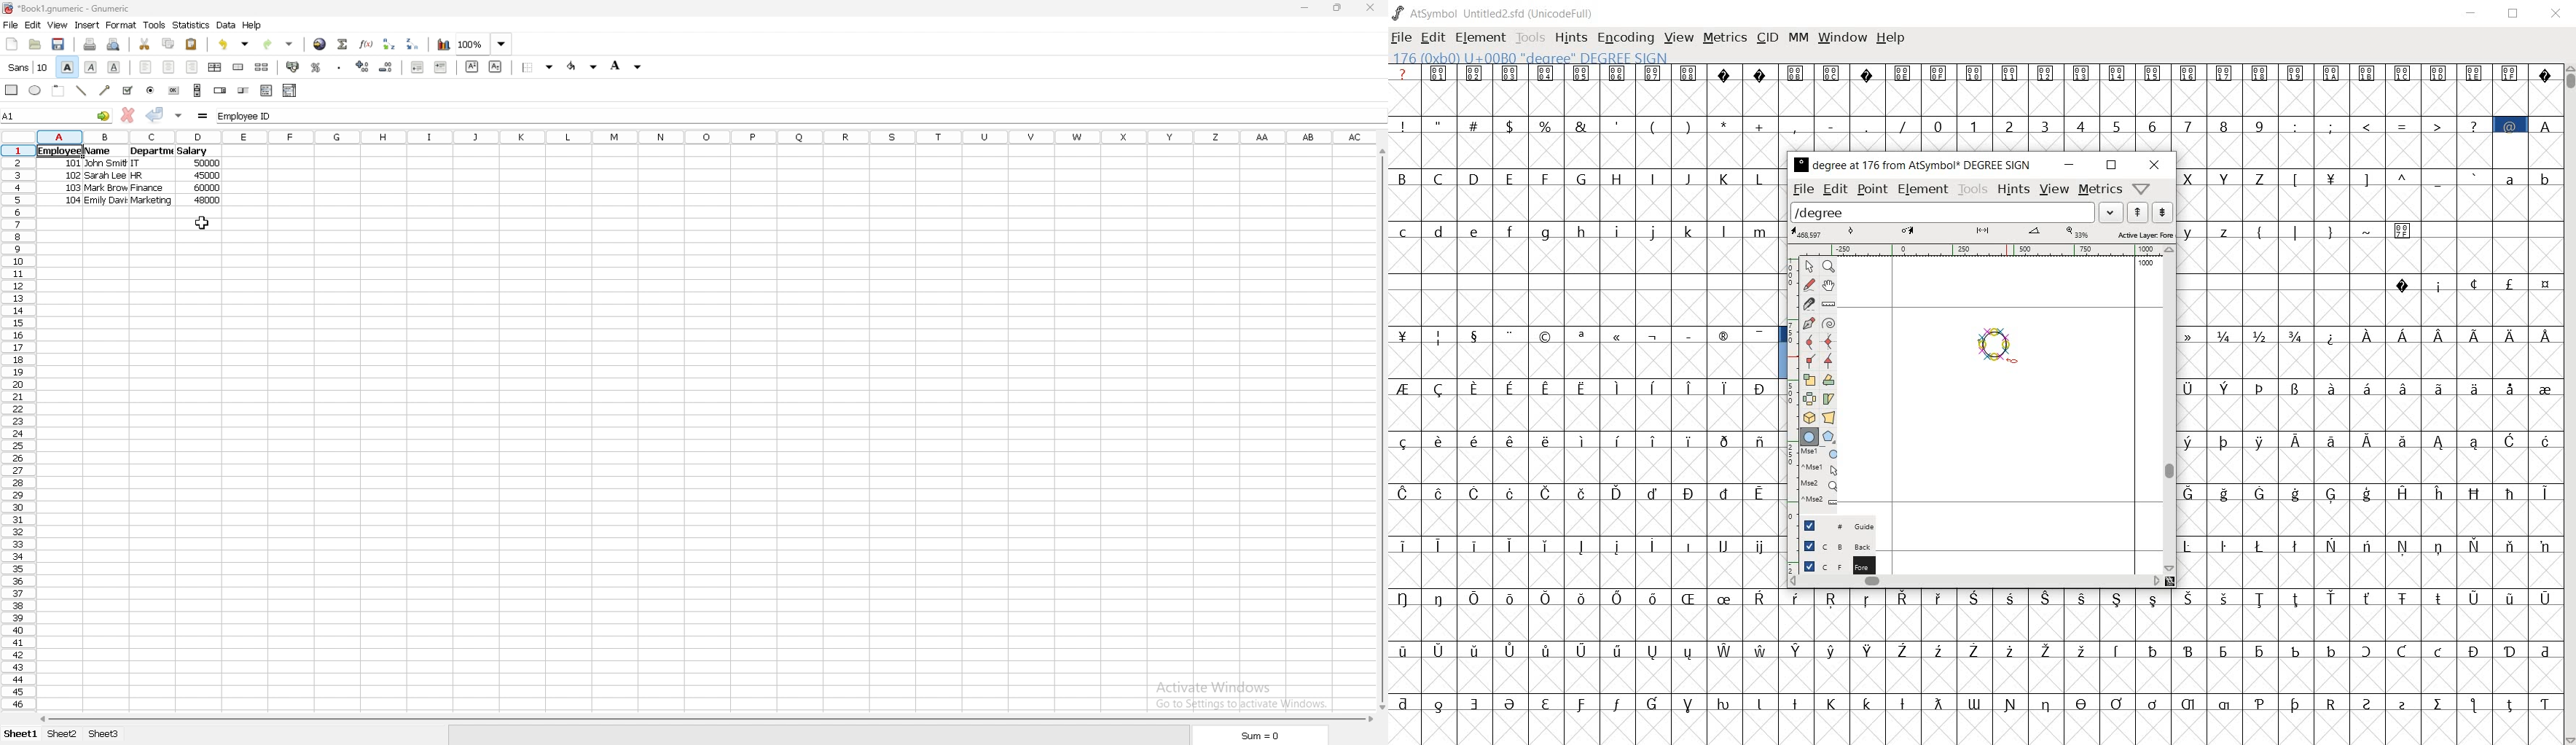 This screenshot has width=2576, height=756. I want to click on formula, so click(203, 116).